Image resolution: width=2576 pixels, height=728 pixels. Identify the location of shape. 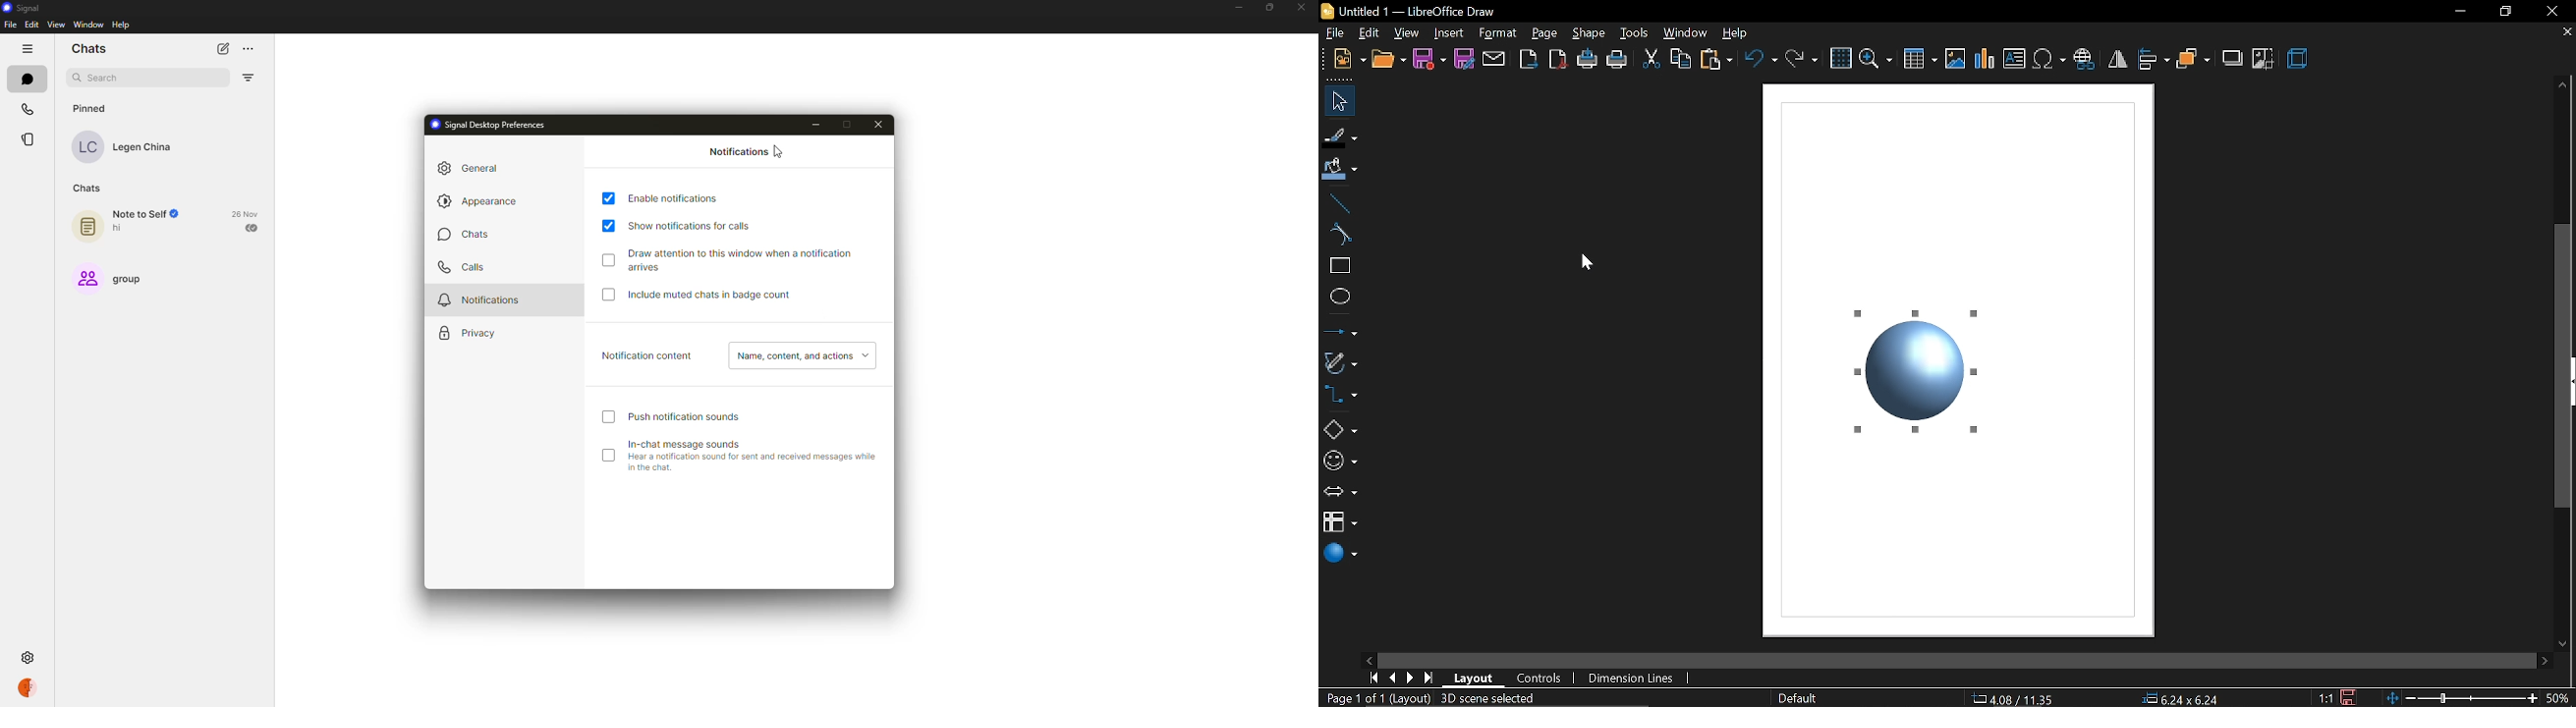
(1591, 34).